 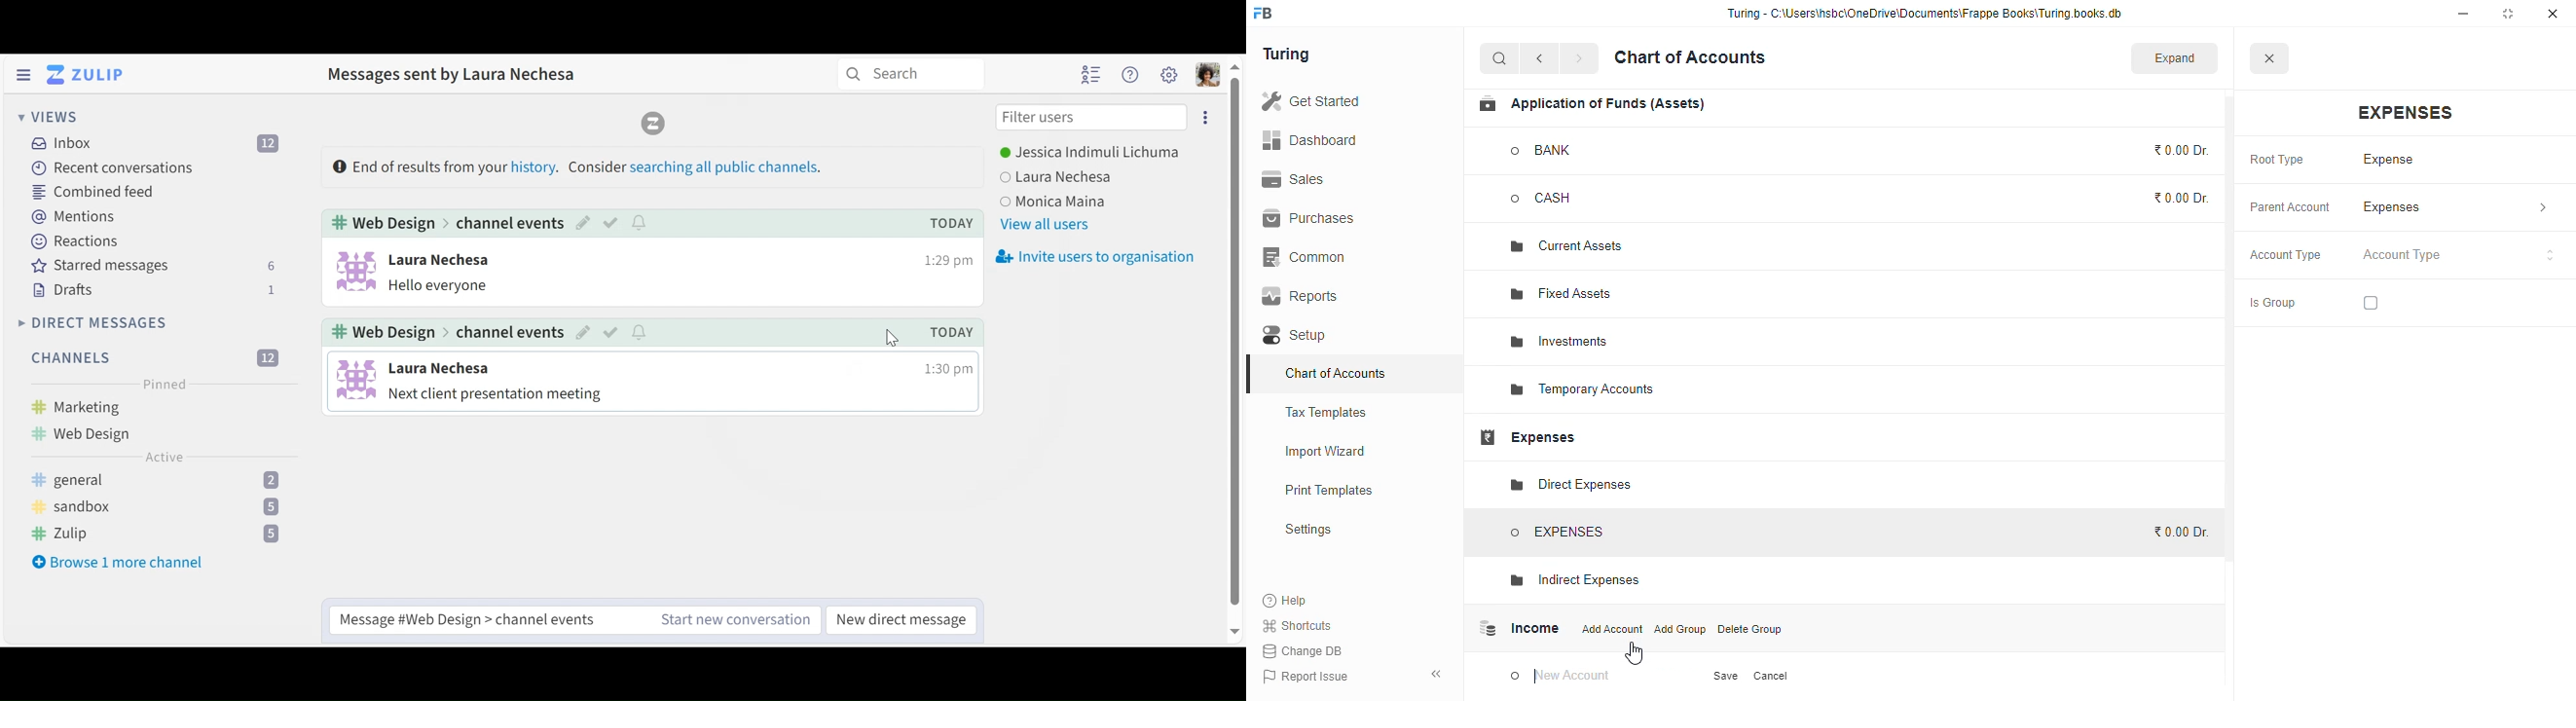 What do you see at coordinates (654, 123) in the screenshot?
I see `Zulip logo` at bounding box center [654, 123].